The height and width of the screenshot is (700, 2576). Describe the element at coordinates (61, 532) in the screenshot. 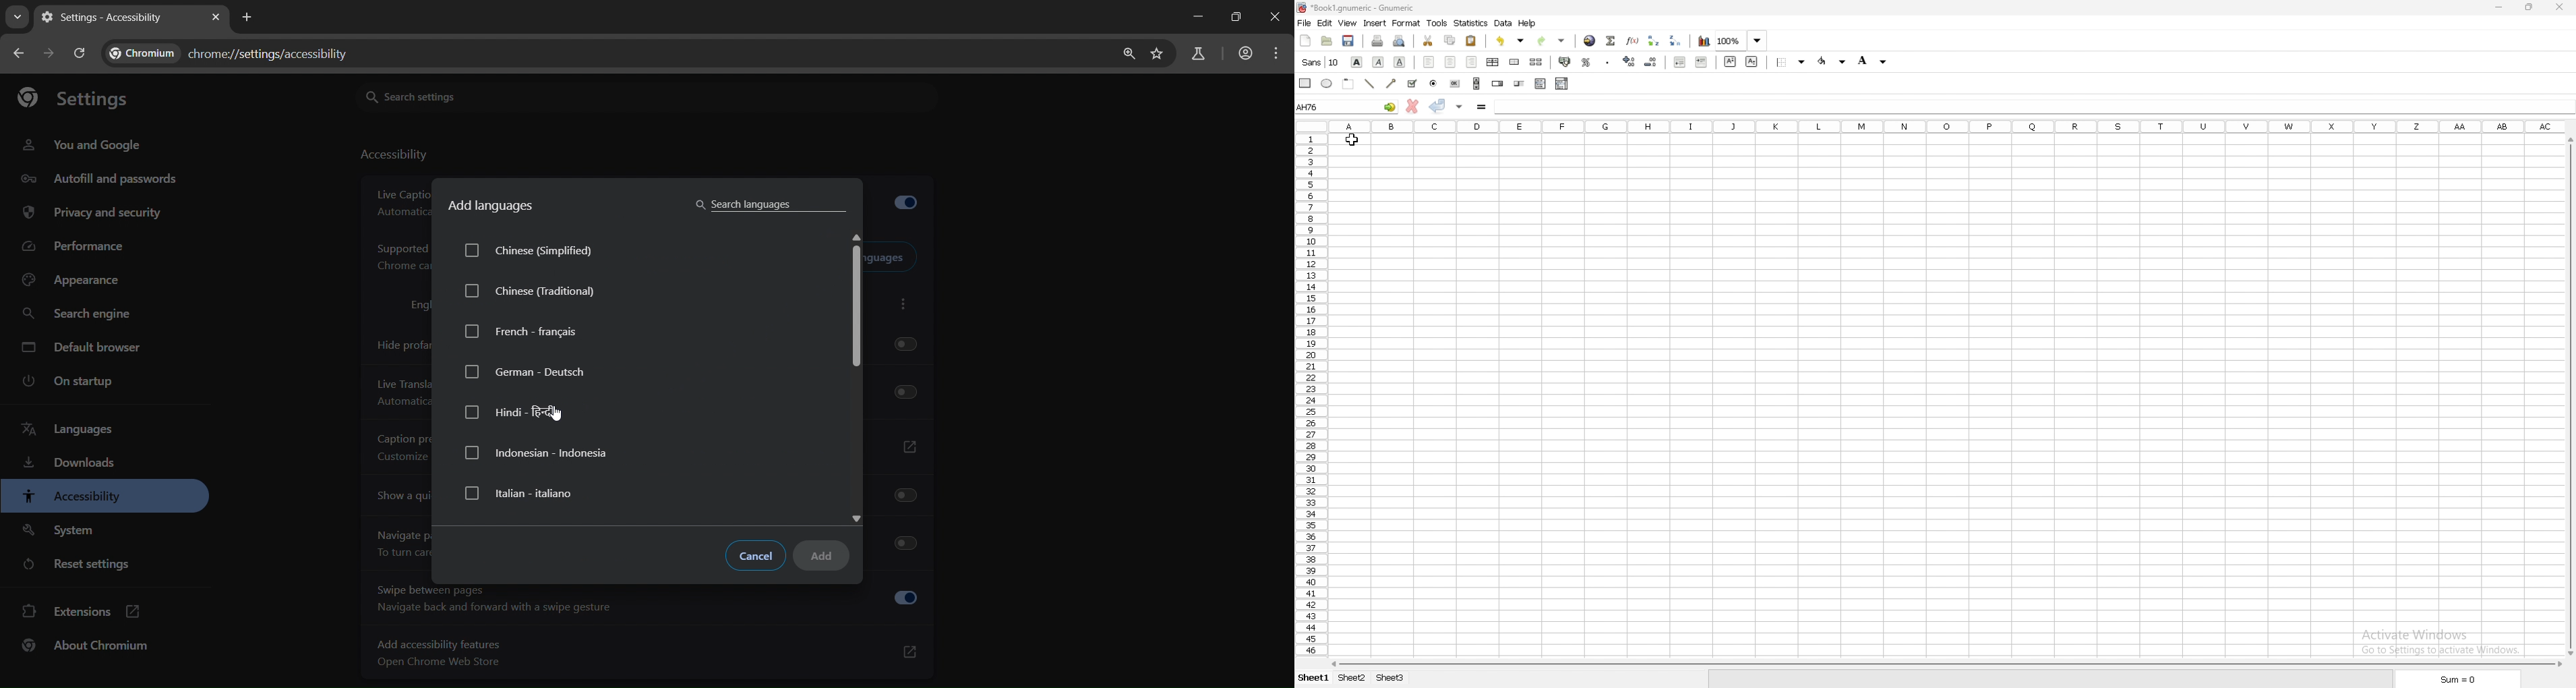

I see `system` at that location.